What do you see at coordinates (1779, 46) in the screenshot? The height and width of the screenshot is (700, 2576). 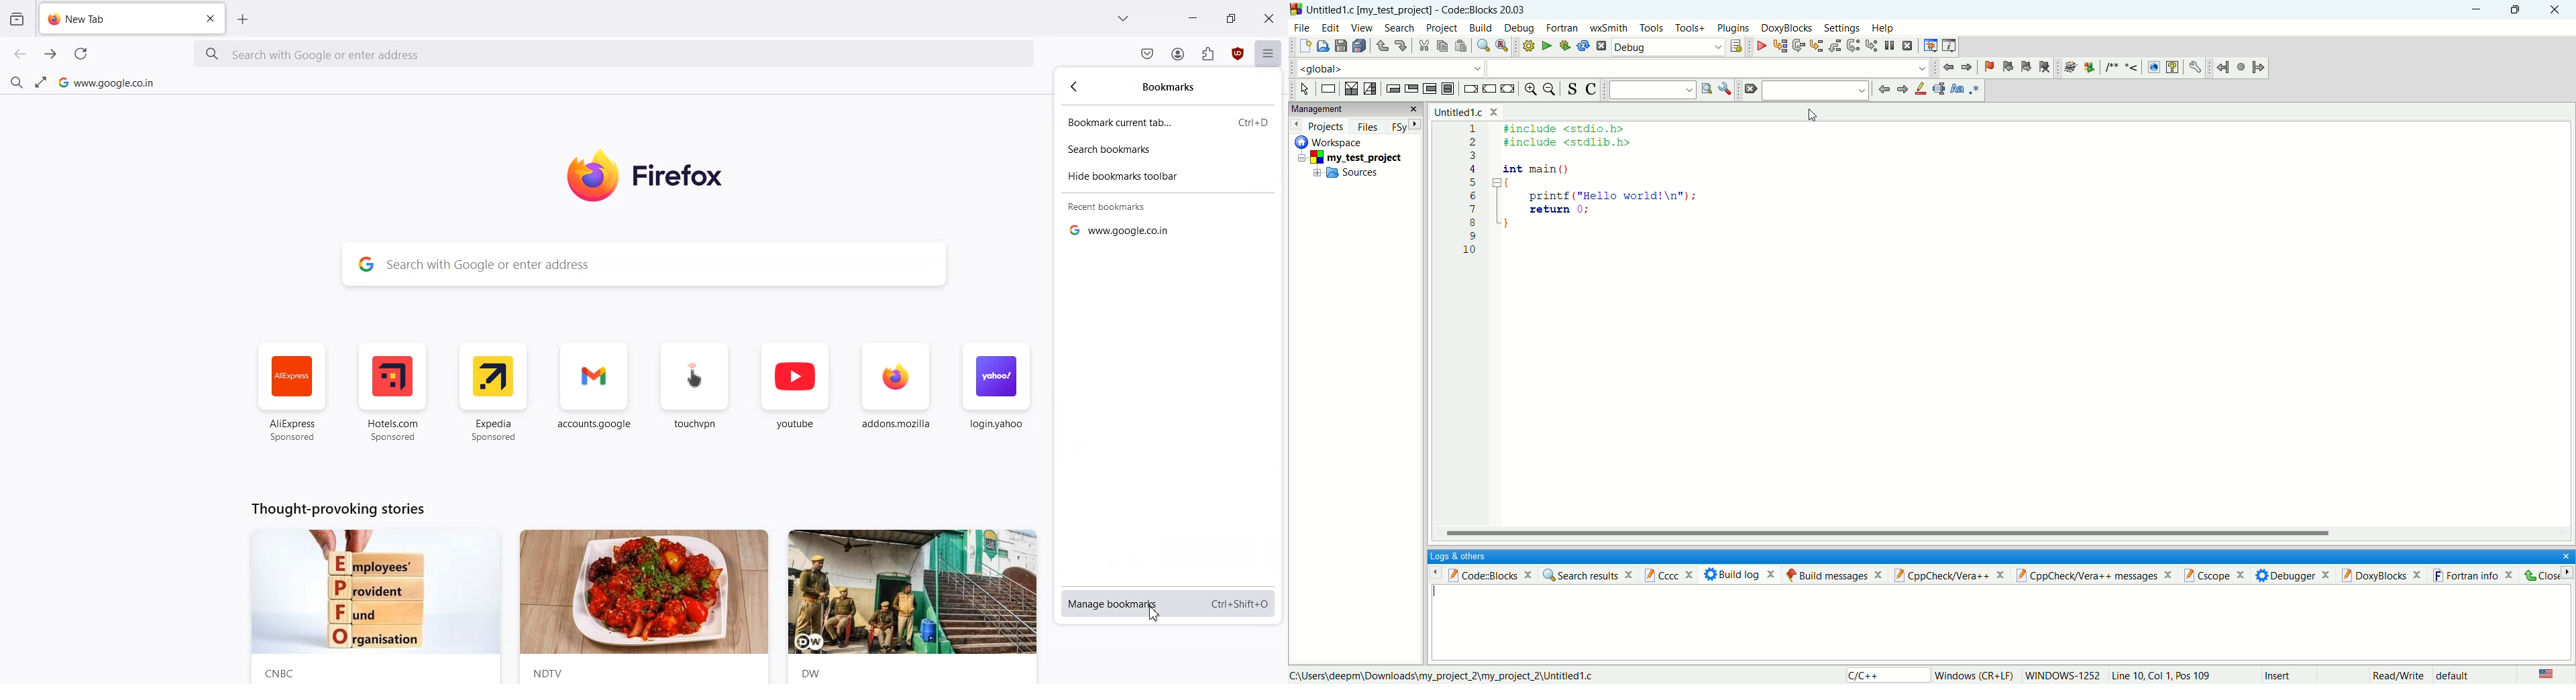 I see `run cursor` at bounding box center [1779, 46].